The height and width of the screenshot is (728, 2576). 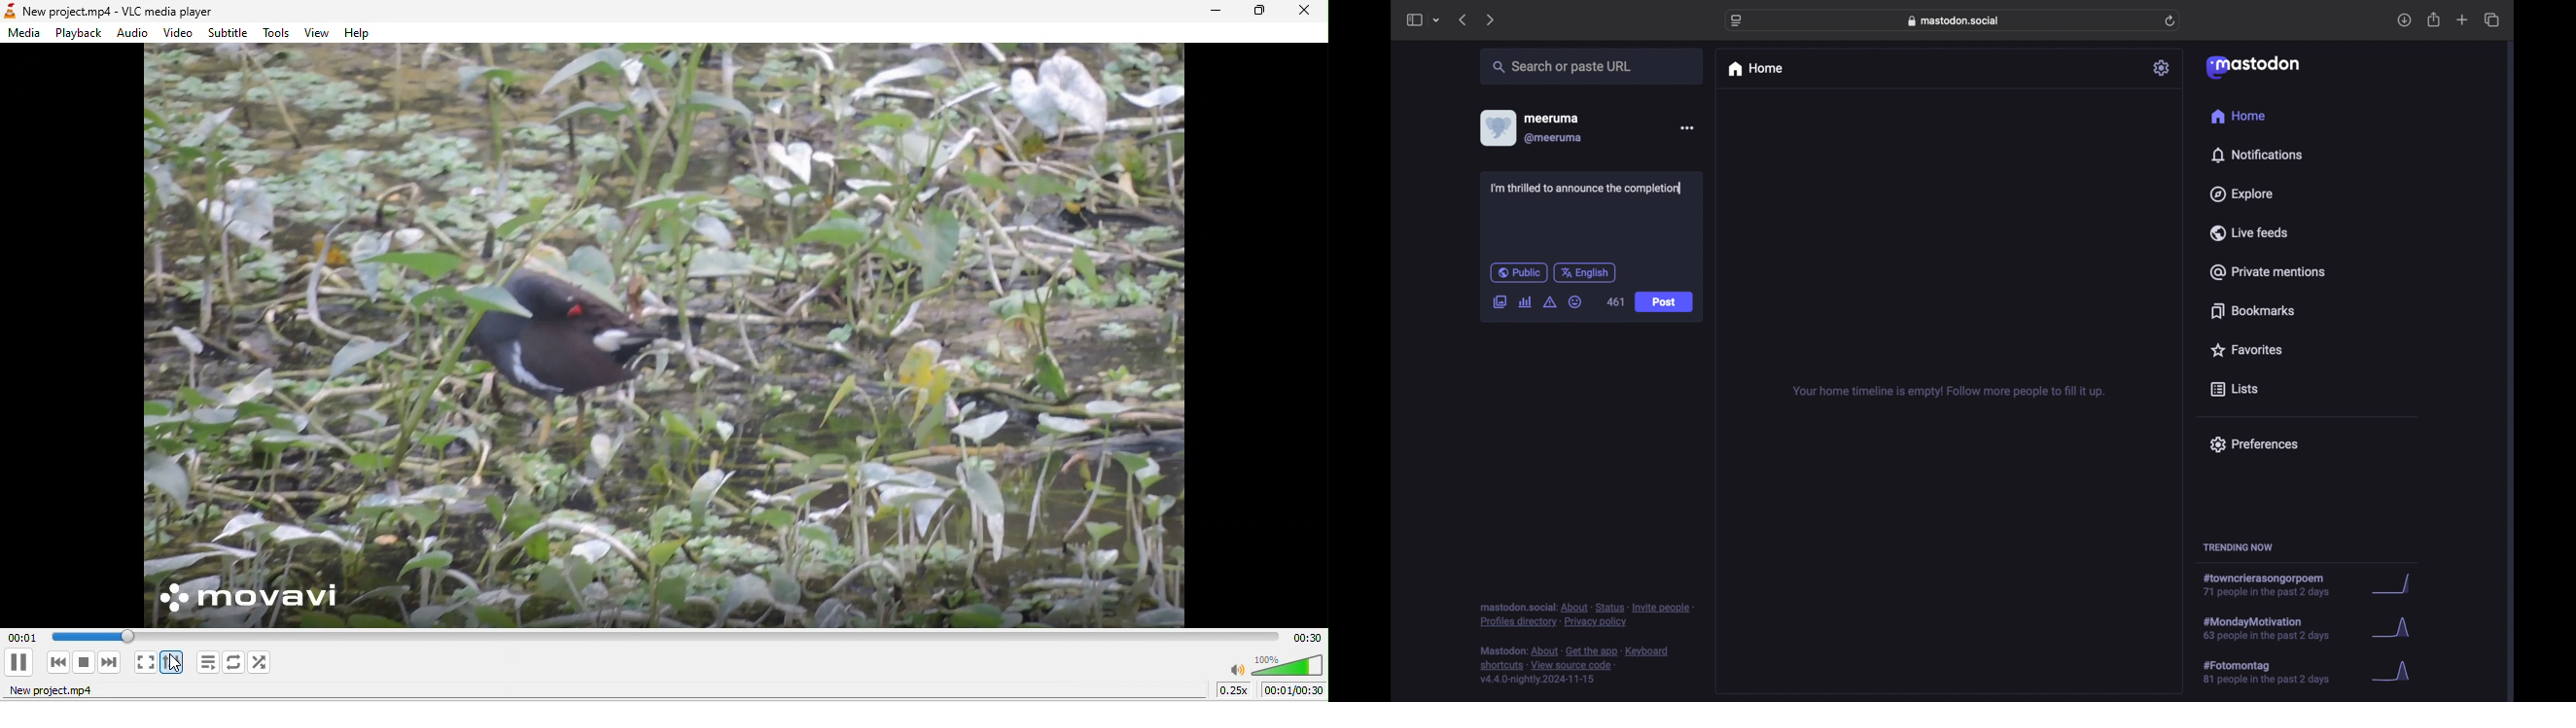 I want to click on more options, so click(x=1687, y=127).